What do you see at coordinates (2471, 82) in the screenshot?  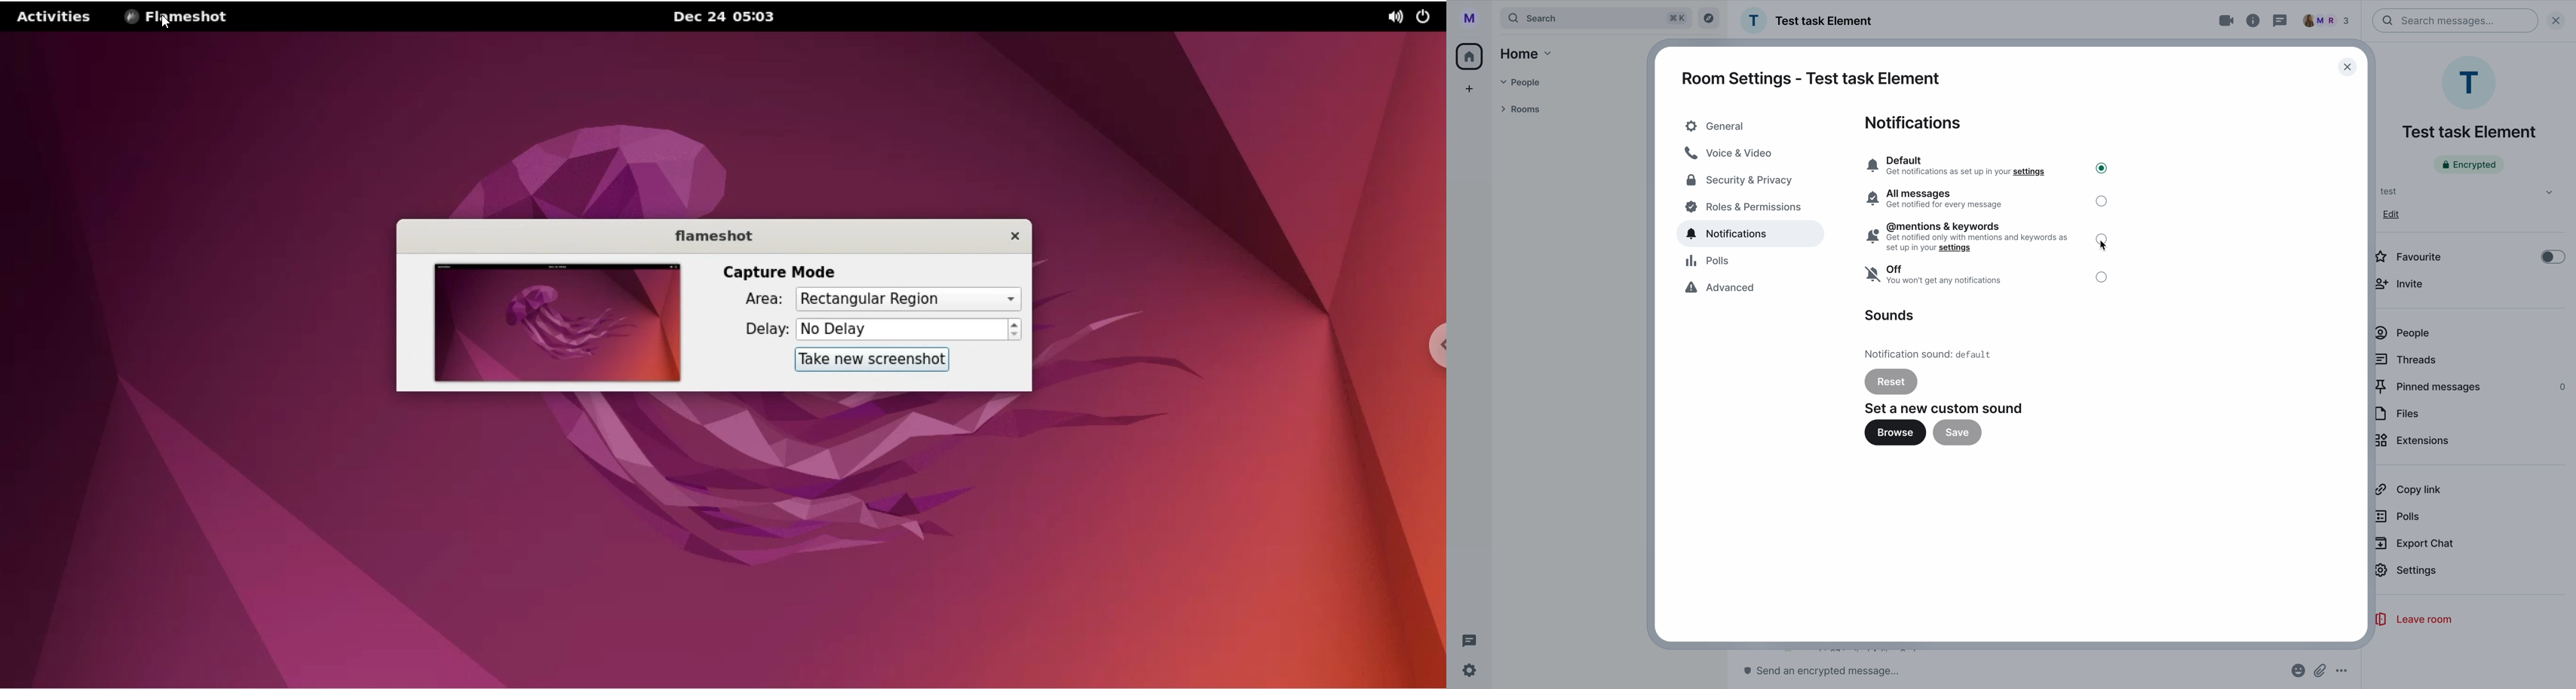 I see `profile room picture` at bounding box center [2471, 82].